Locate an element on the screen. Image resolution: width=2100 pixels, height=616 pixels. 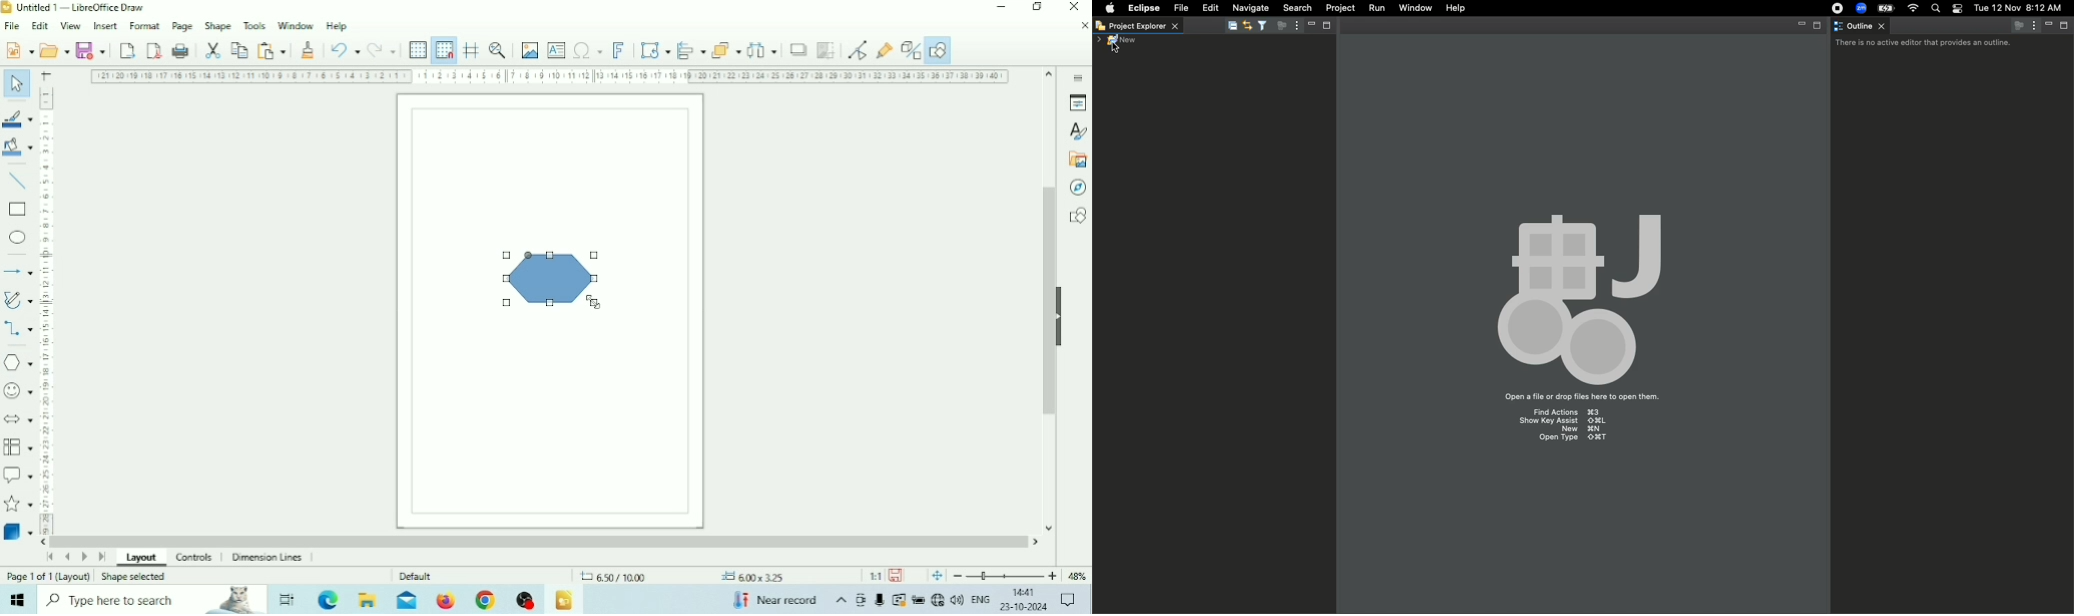
Horizontal scale is located at coordinates (551, 77).